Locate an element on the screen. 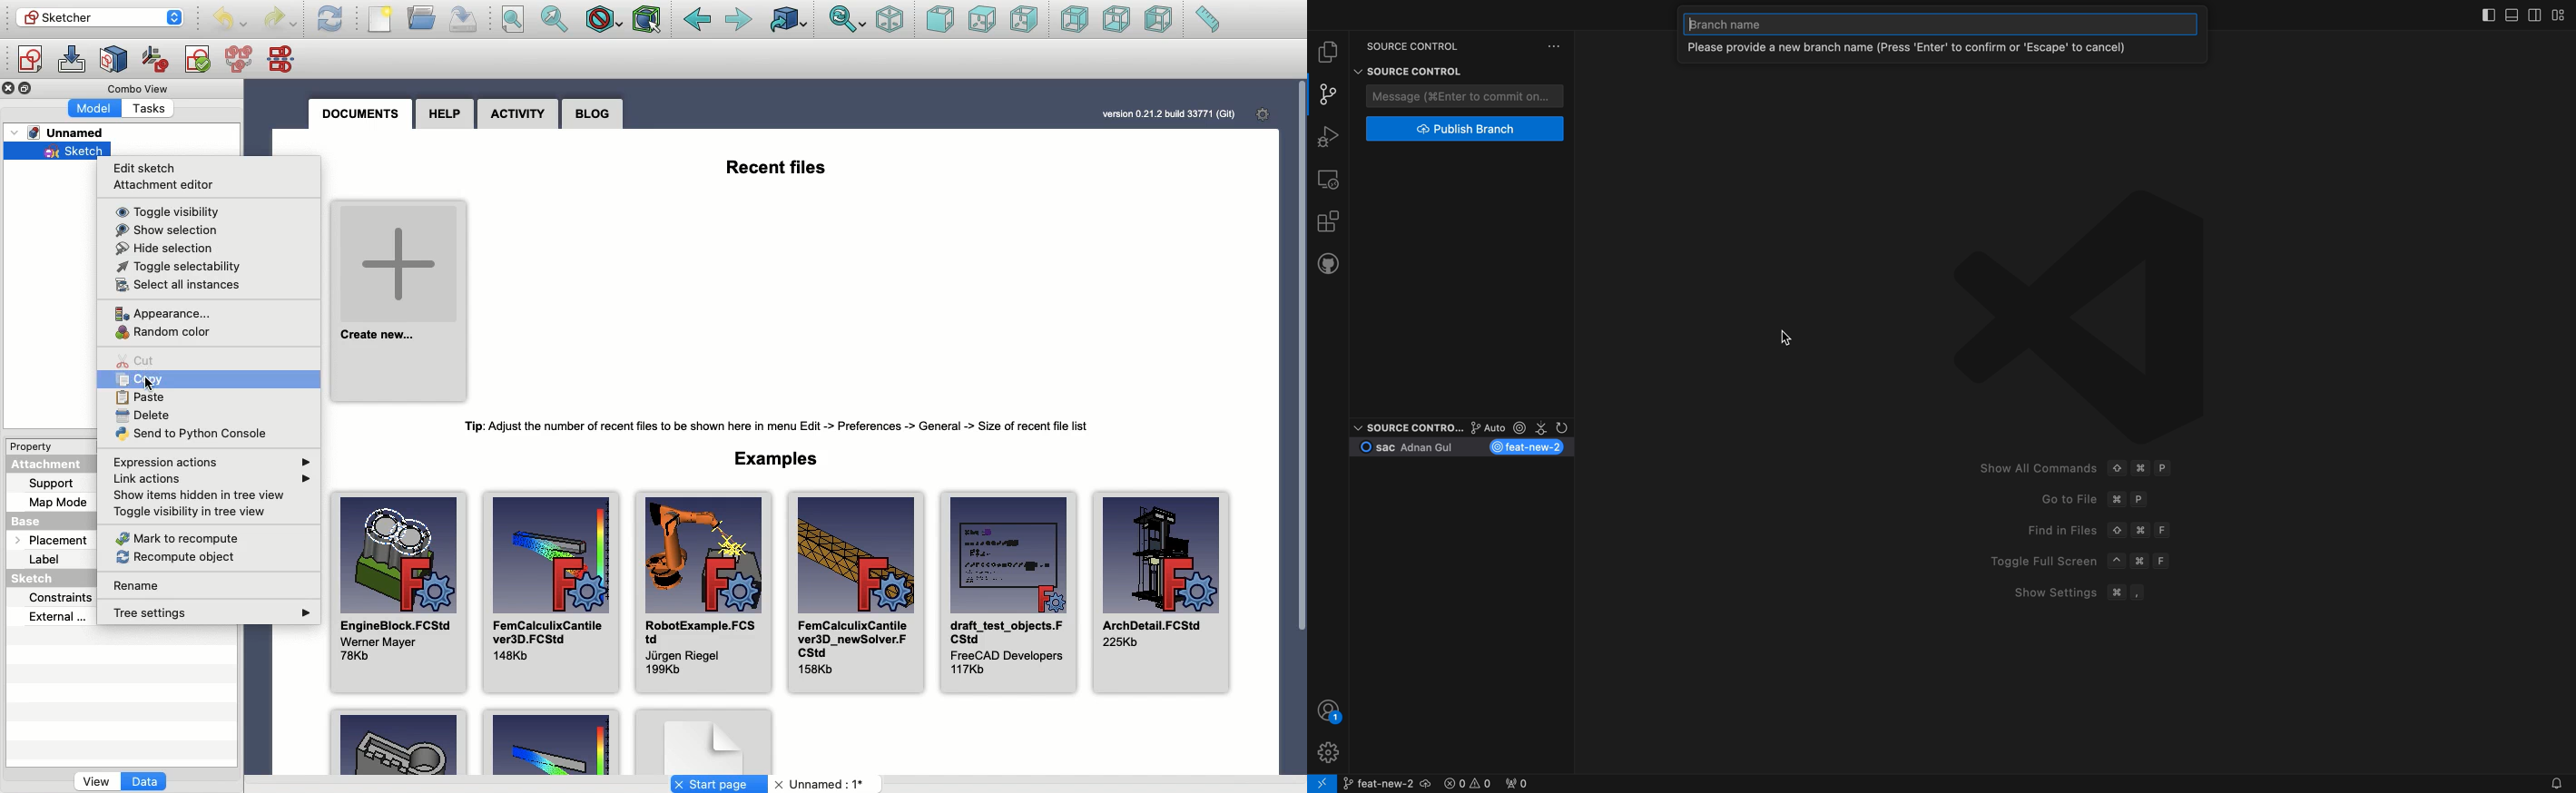  Right is located at coordinates (1023, 19).